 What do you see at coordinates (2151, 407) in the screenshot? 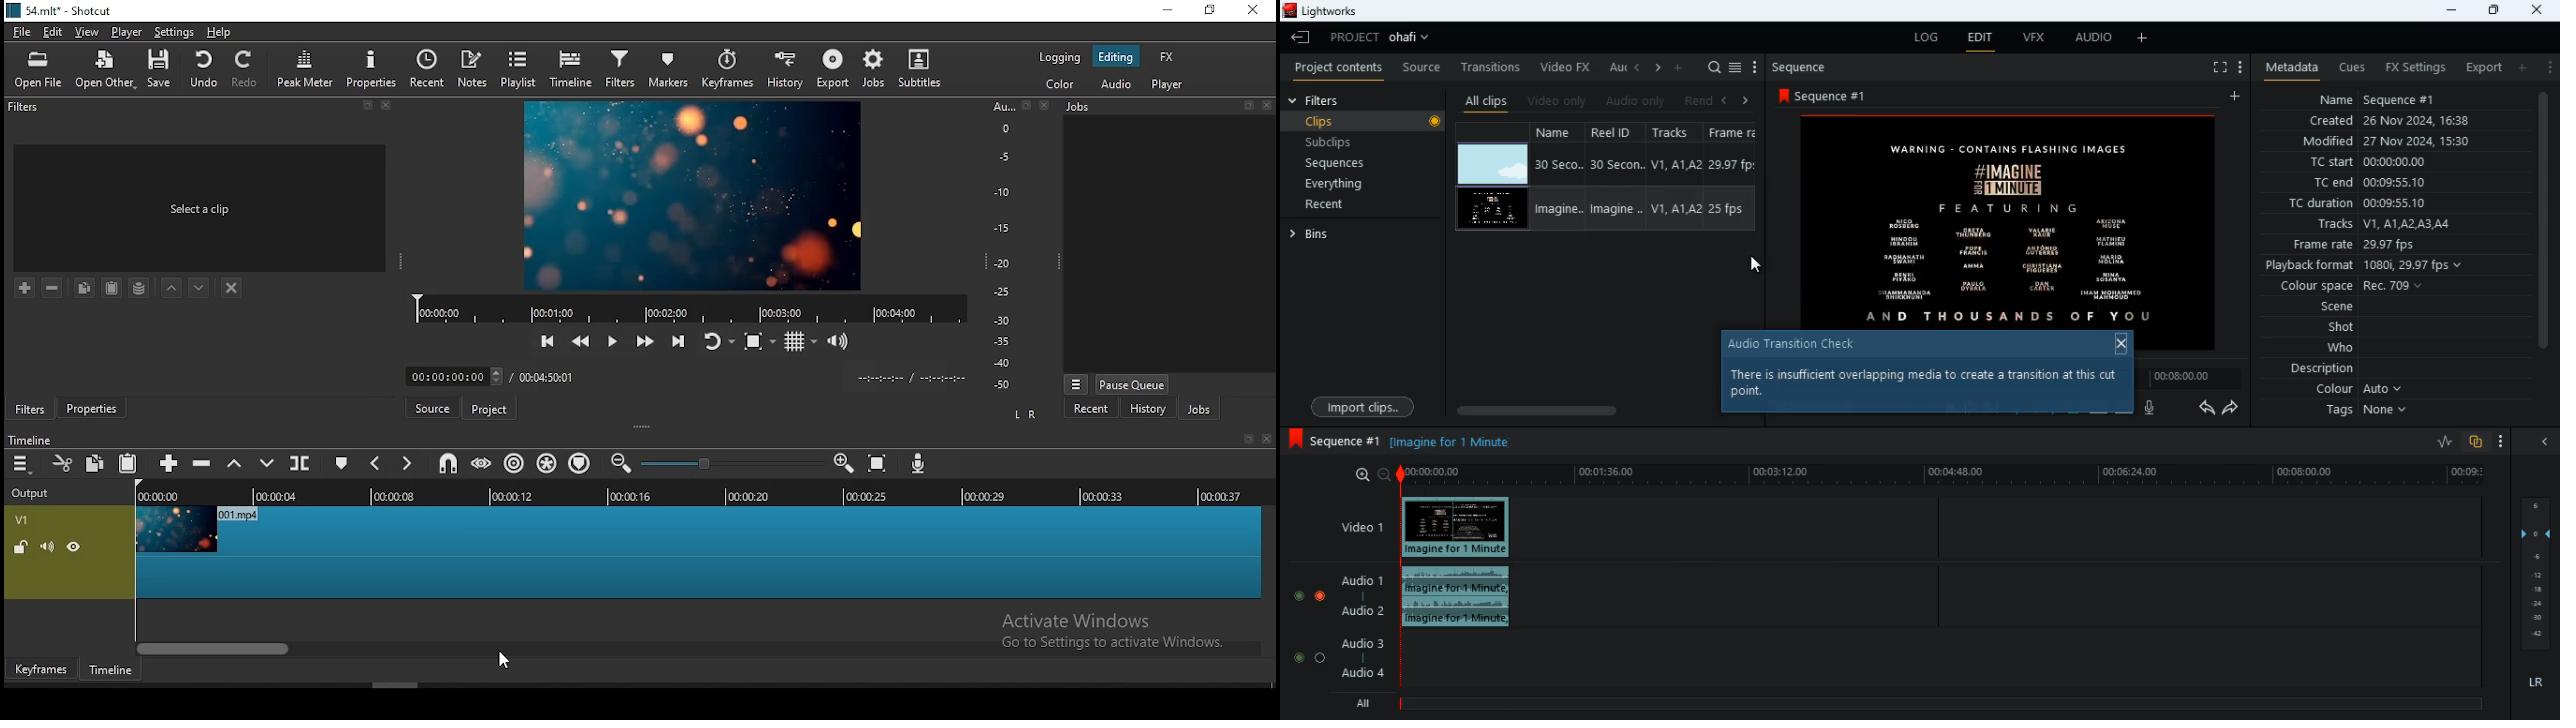
I see `mic` at bounding box center [2151, 407].